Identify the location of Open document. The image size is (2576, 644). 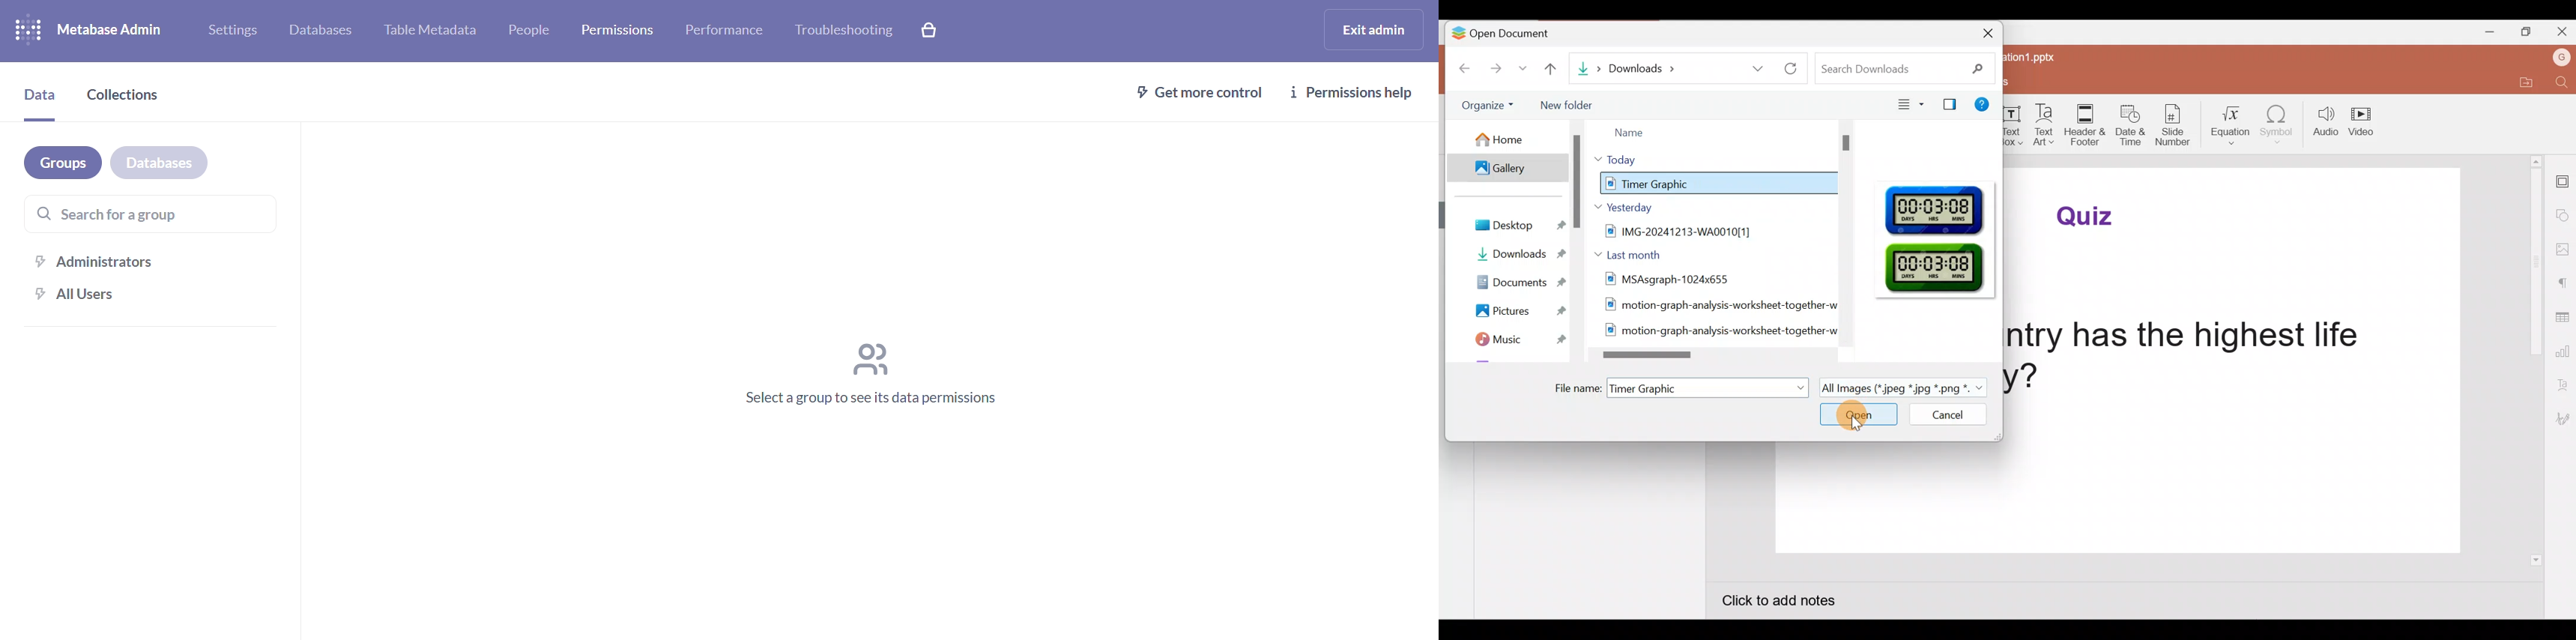
(1522, 34).